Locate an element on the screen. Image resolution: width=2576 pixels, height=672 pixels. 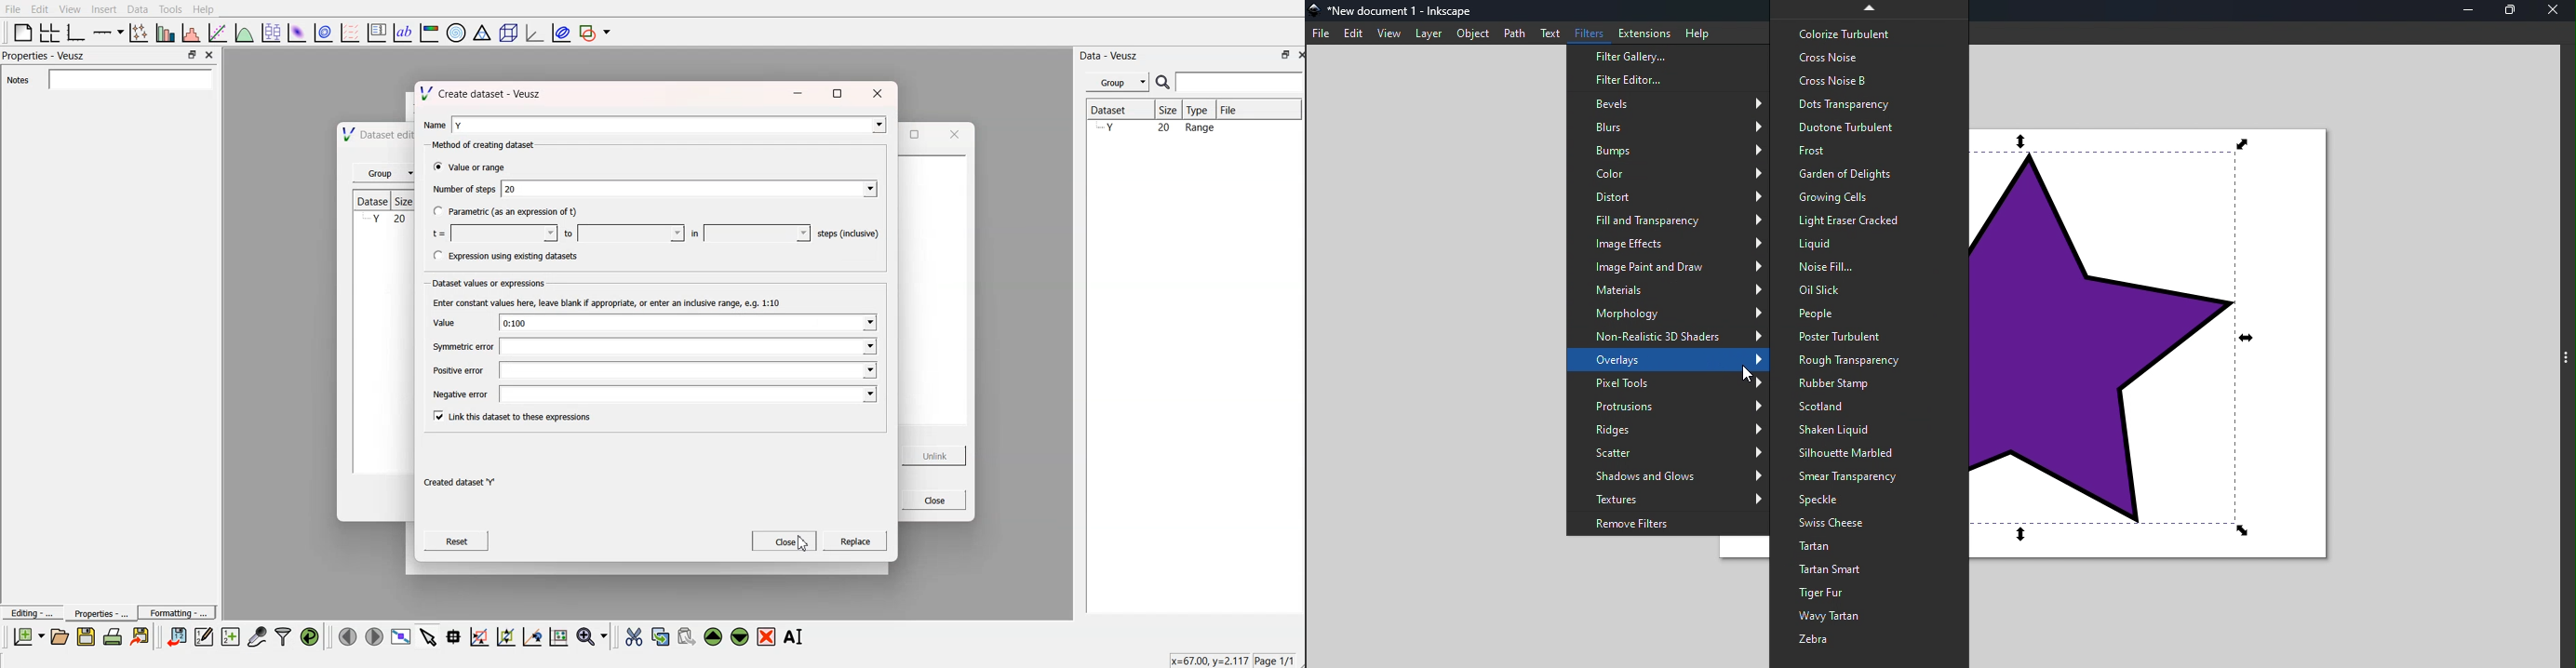
file is located at coordinates (1321, 33).